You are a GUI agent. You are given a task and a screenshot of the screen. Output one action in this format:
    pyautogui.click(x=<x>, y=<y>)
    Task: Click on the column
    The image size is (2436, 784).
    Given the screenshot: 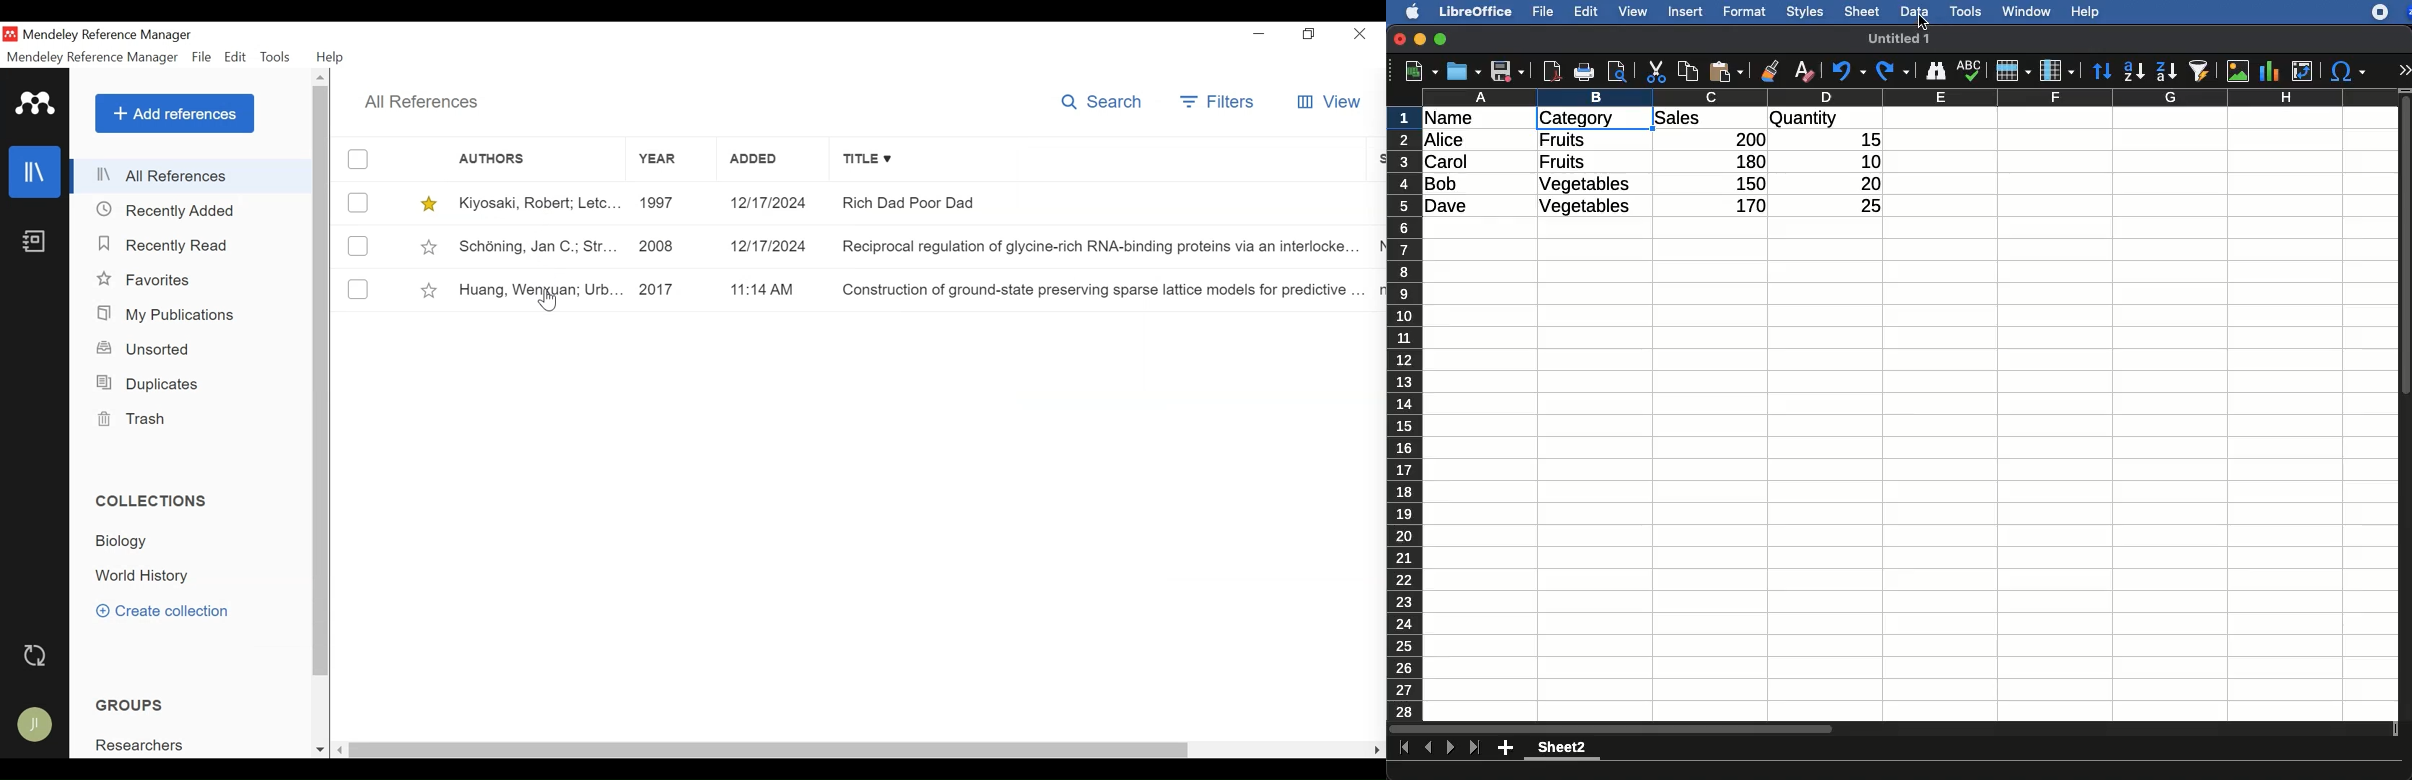 What is the action you would take?
    pyautogui.click(x=2057, y=72)
    